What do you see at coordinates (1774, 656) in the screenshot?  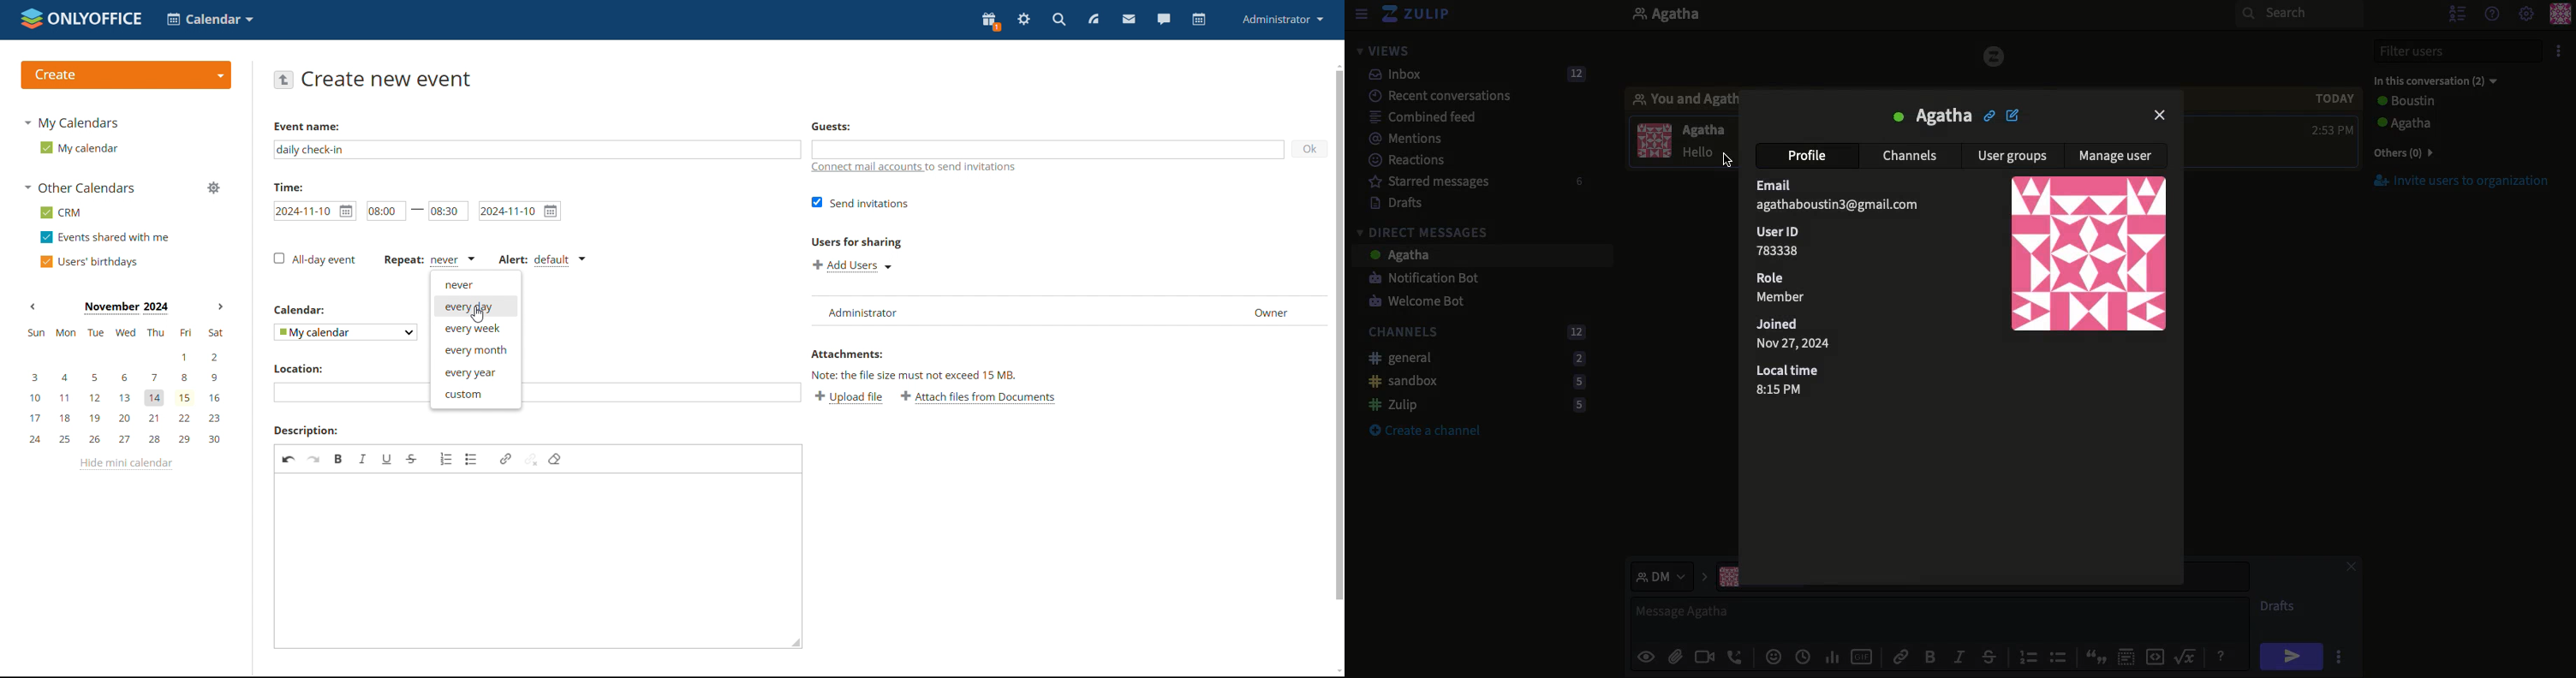 I see `Reaction` at bounding box center [1774, 656].